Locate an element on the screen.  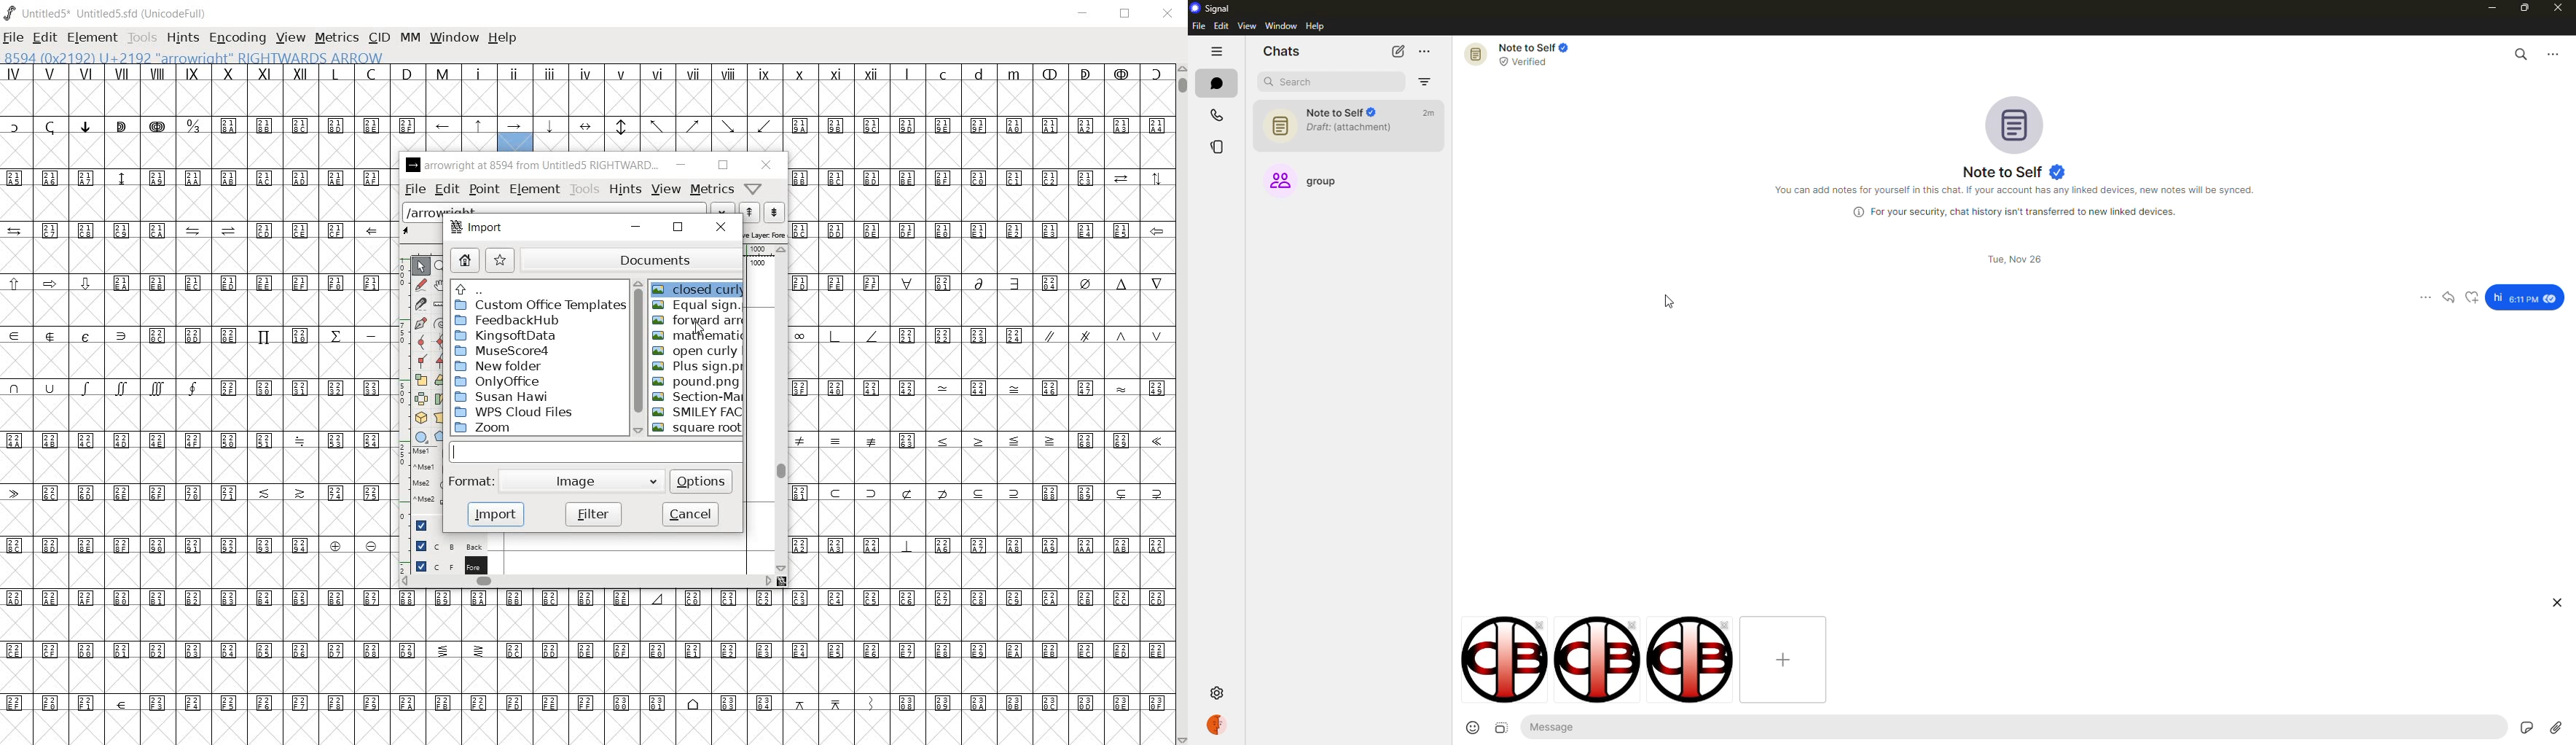
rotate the selection in 3D and project back to plane is located at coordinates (420, 418).